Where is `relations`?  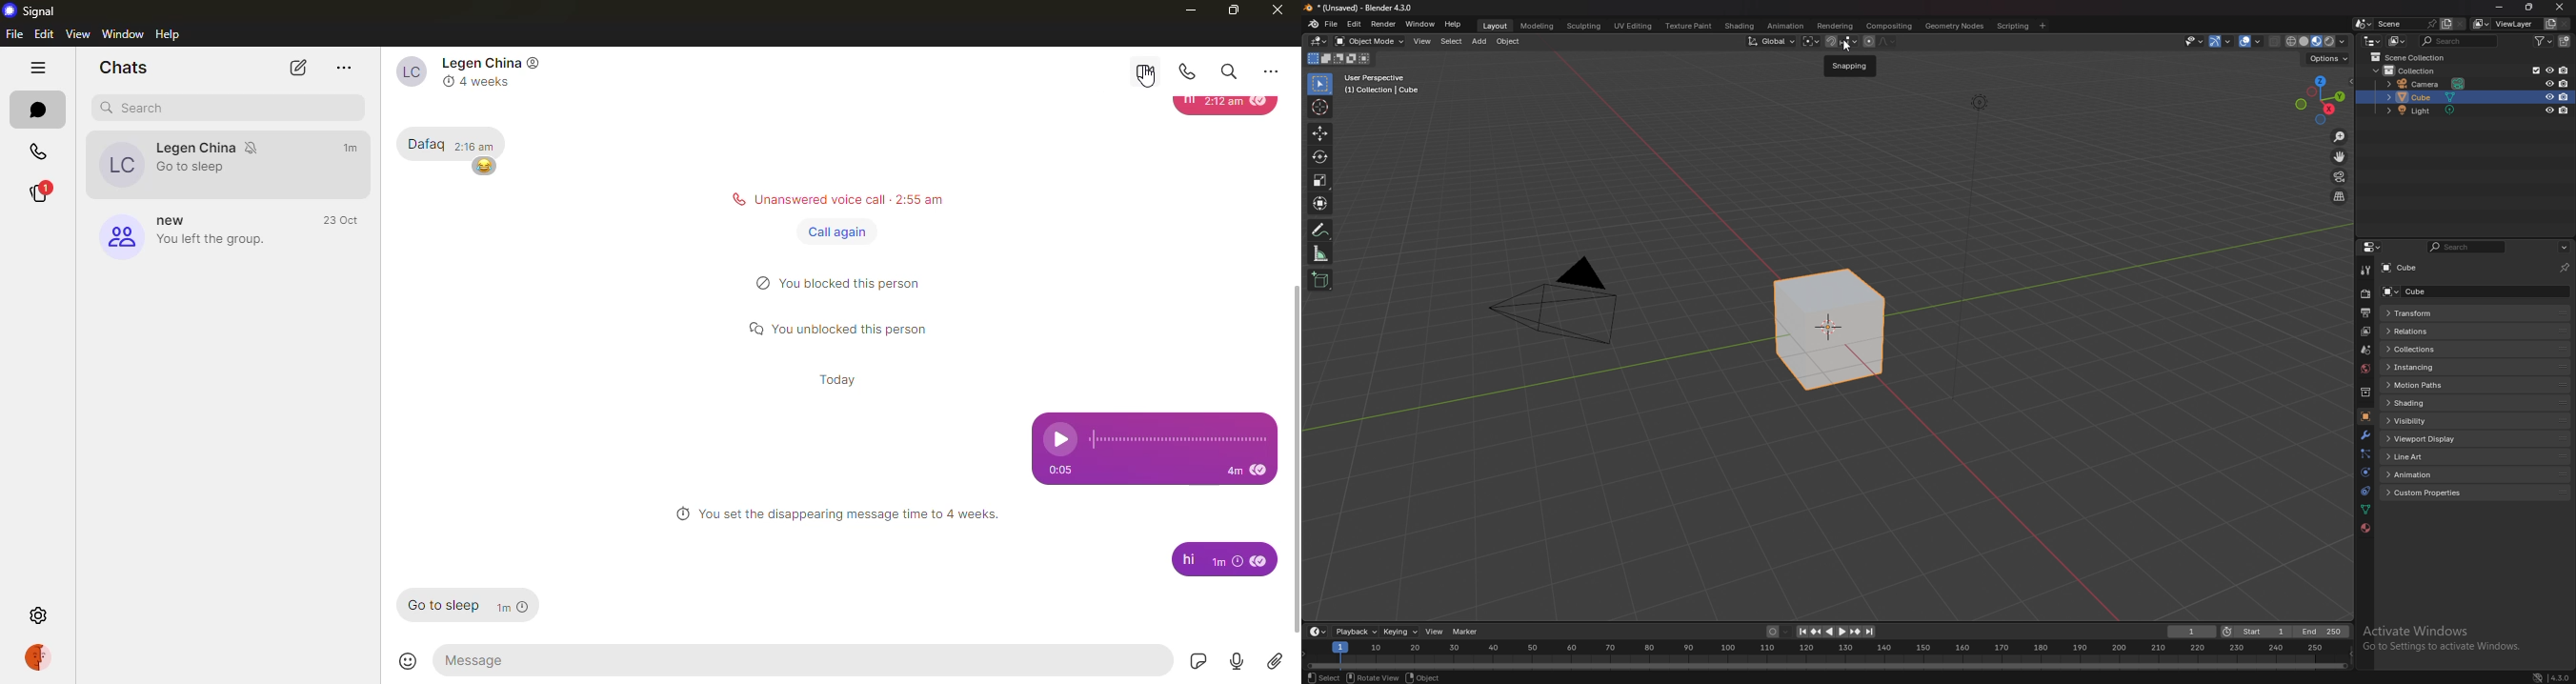
relations is located at coordinates (2421, 331).